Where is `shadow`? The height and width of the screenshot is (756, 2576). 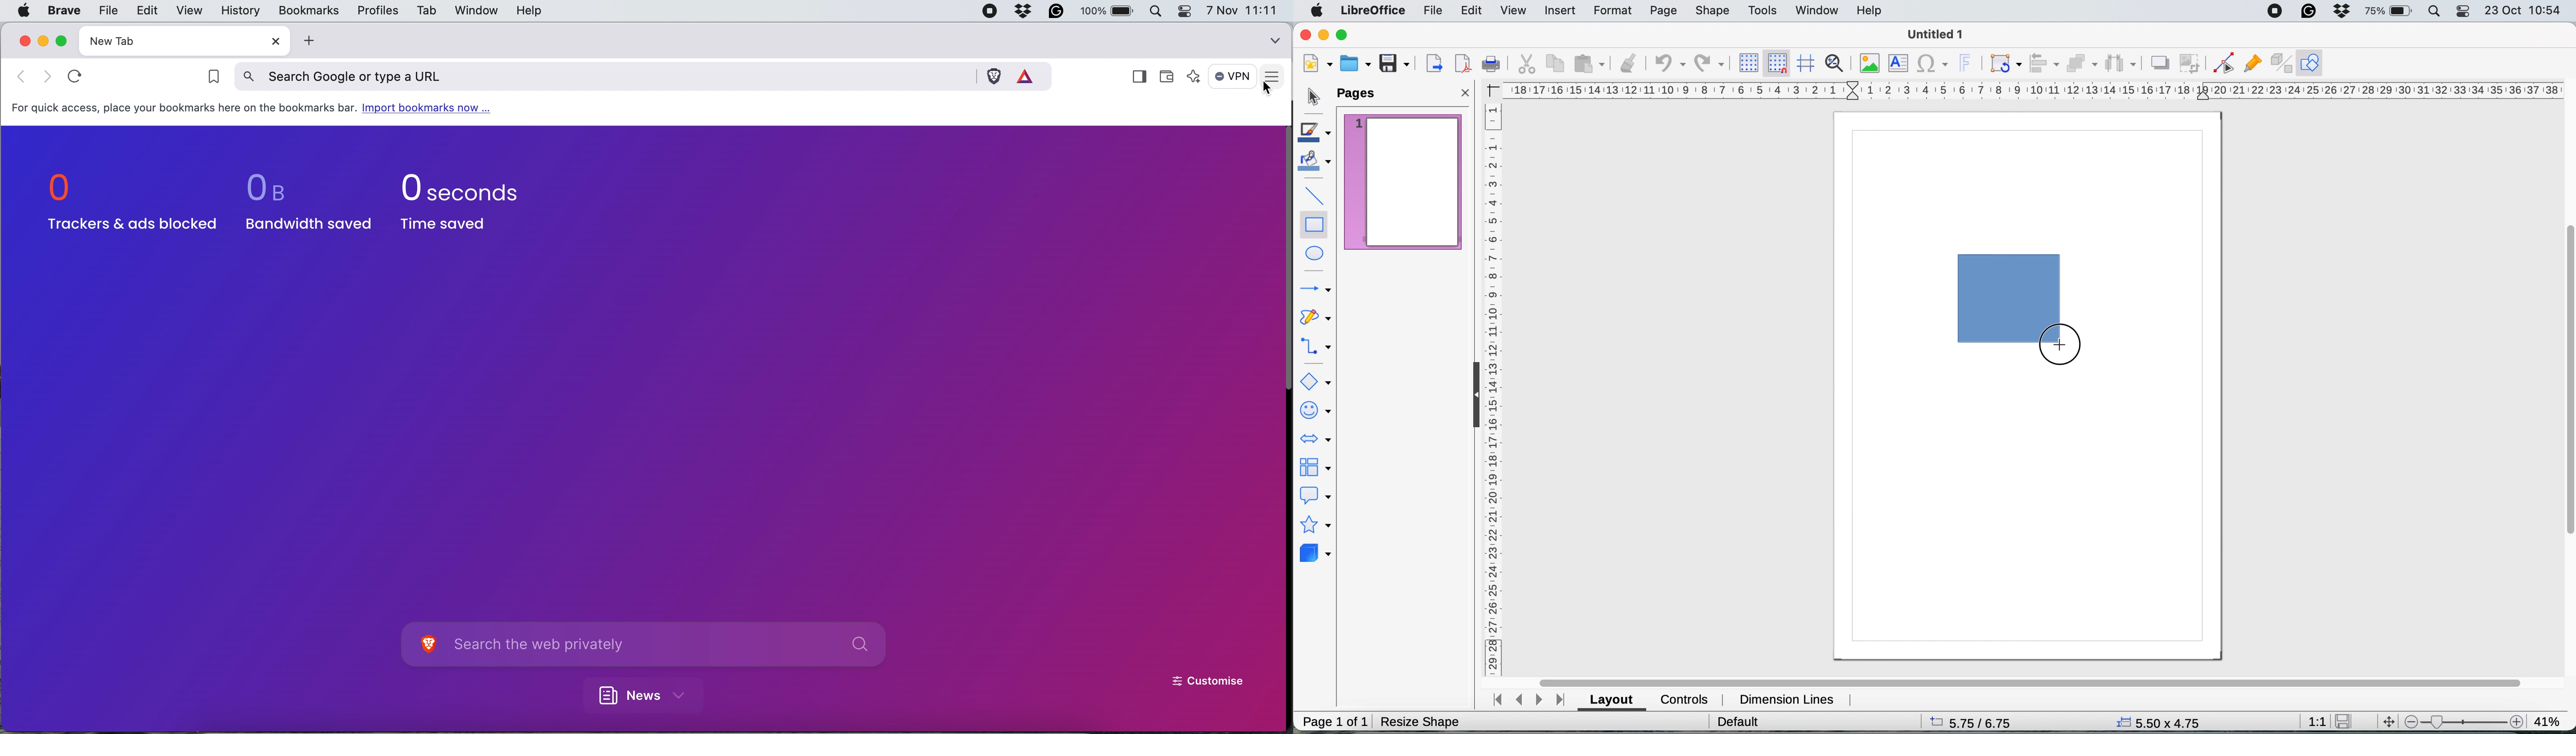 shadow is located at coordinates (2160, 62).